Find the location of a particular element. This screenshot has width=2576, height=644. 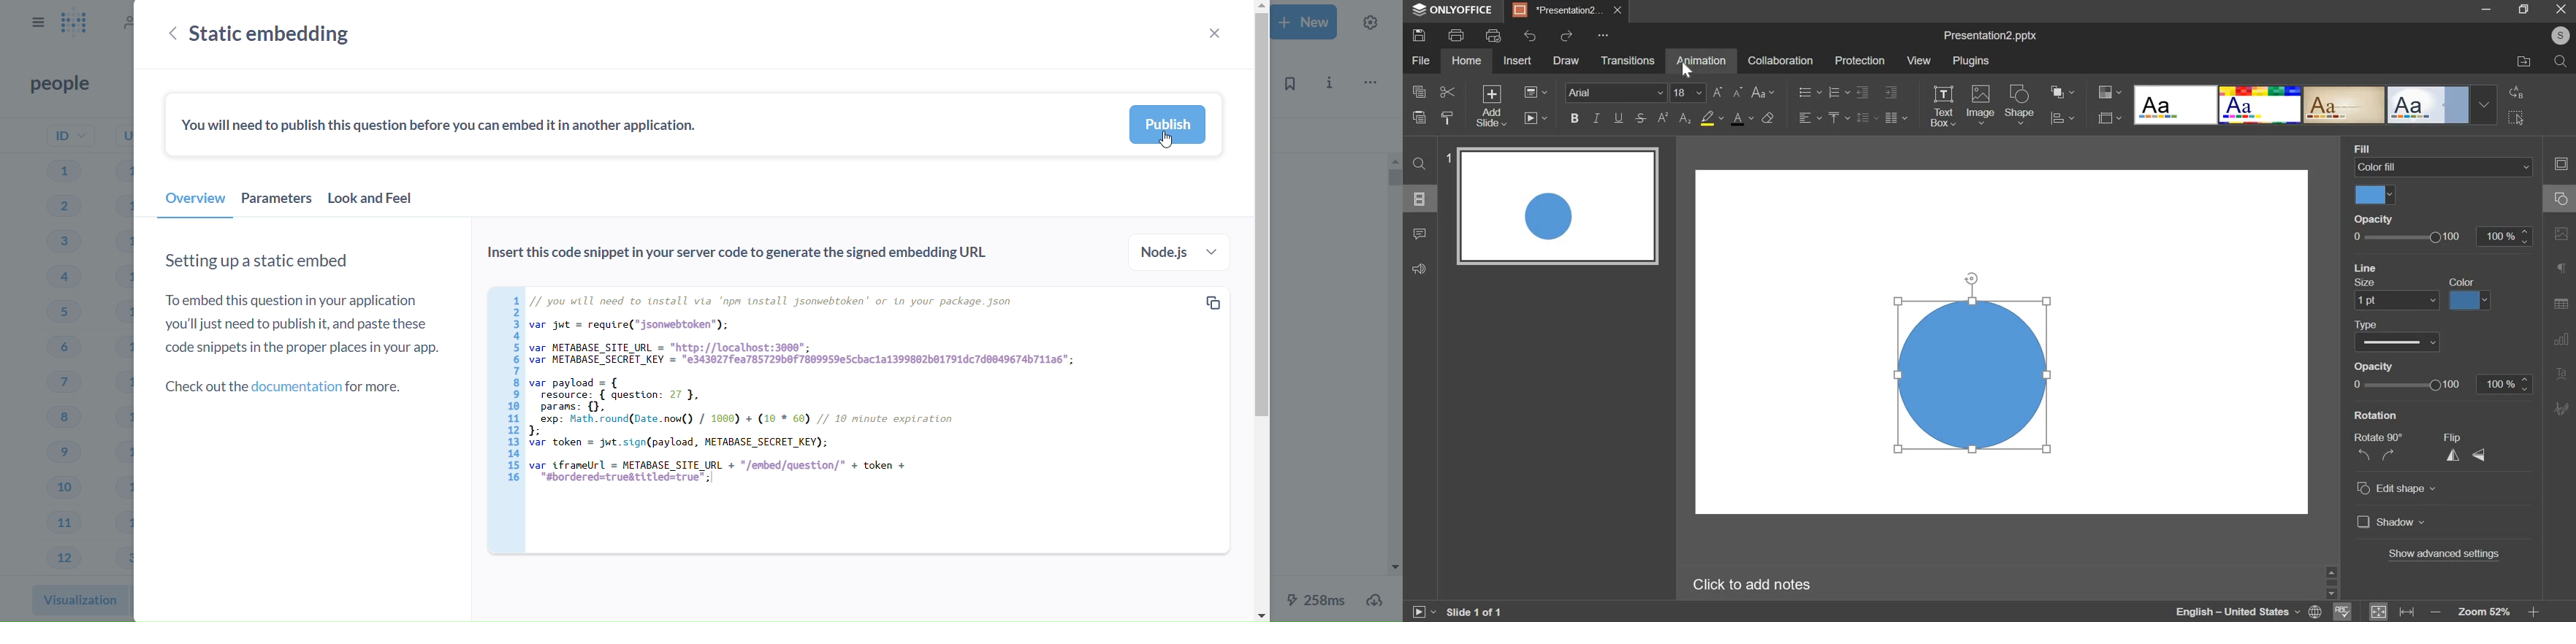

bold is located at coordinates (1574, 118).